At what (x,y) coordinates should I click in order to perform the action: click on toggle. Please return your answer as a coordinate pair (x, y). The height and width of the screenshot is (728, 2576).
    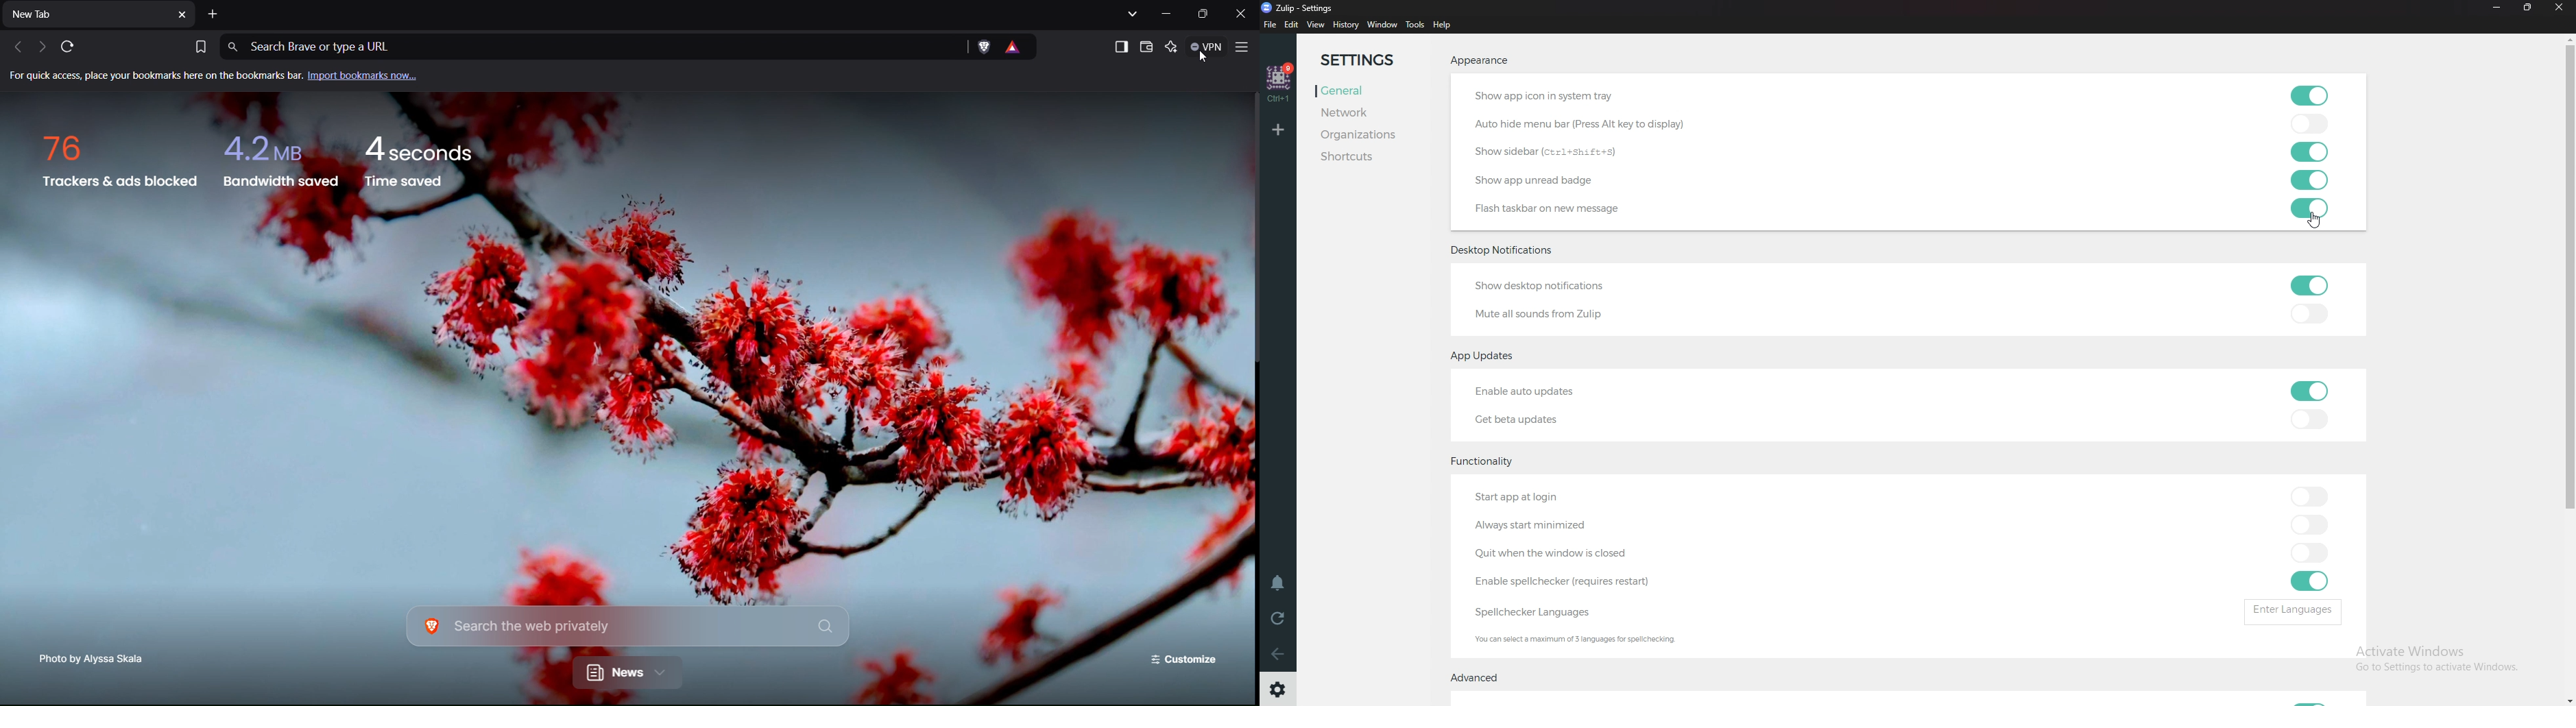
    Looking at the image, I should click on (2307, 317).